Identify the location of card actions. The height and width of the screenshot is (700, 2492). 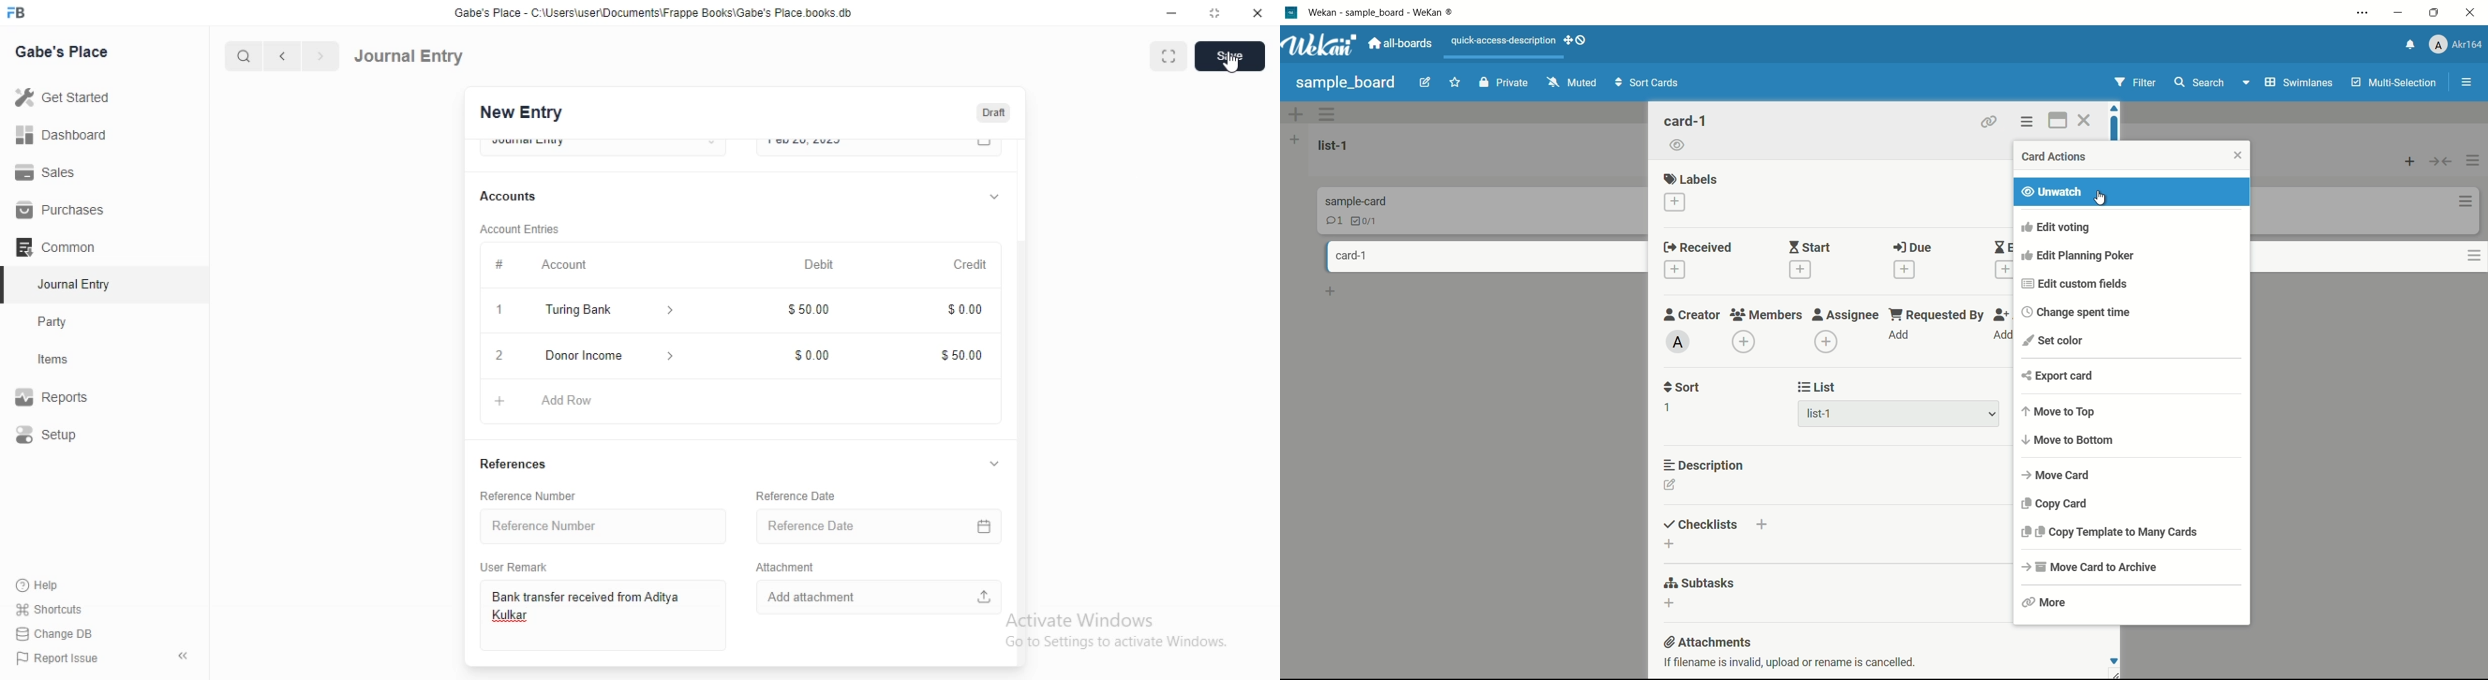
(2461, 199).